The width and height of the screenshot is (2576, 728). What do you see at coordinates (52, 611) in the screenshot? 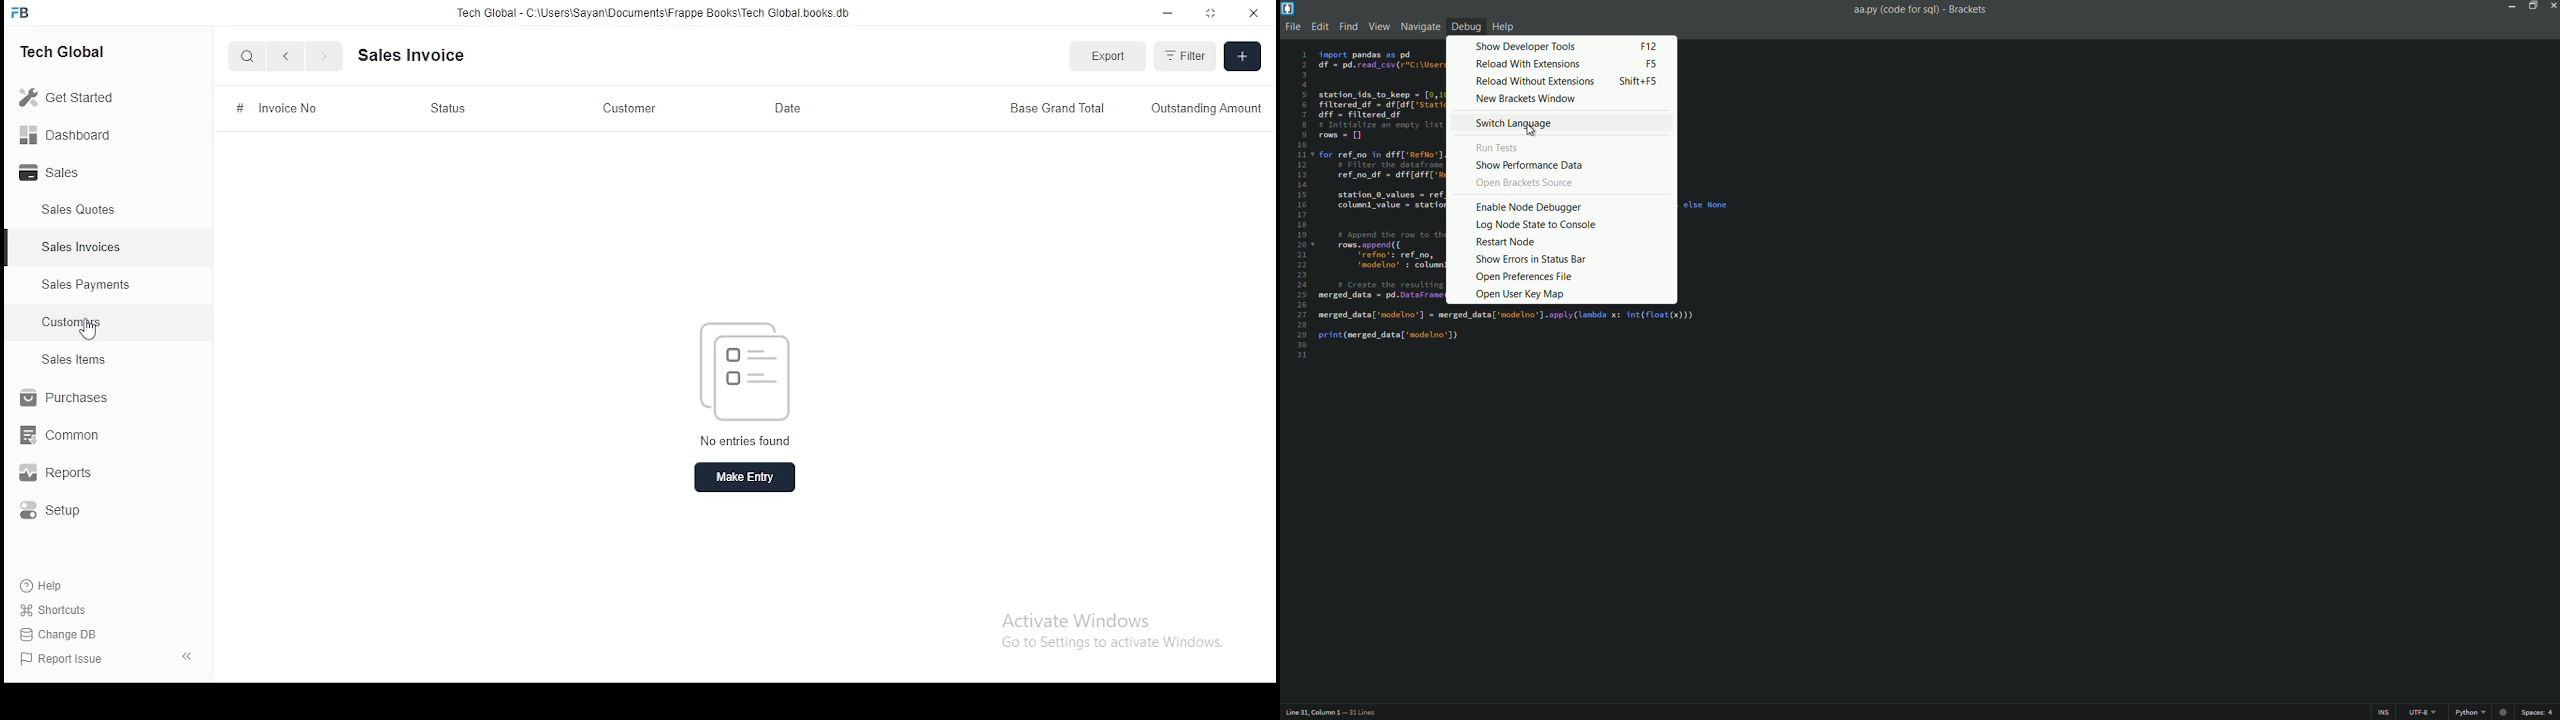
I see `shortcuts` at bounding box center [52, 611].